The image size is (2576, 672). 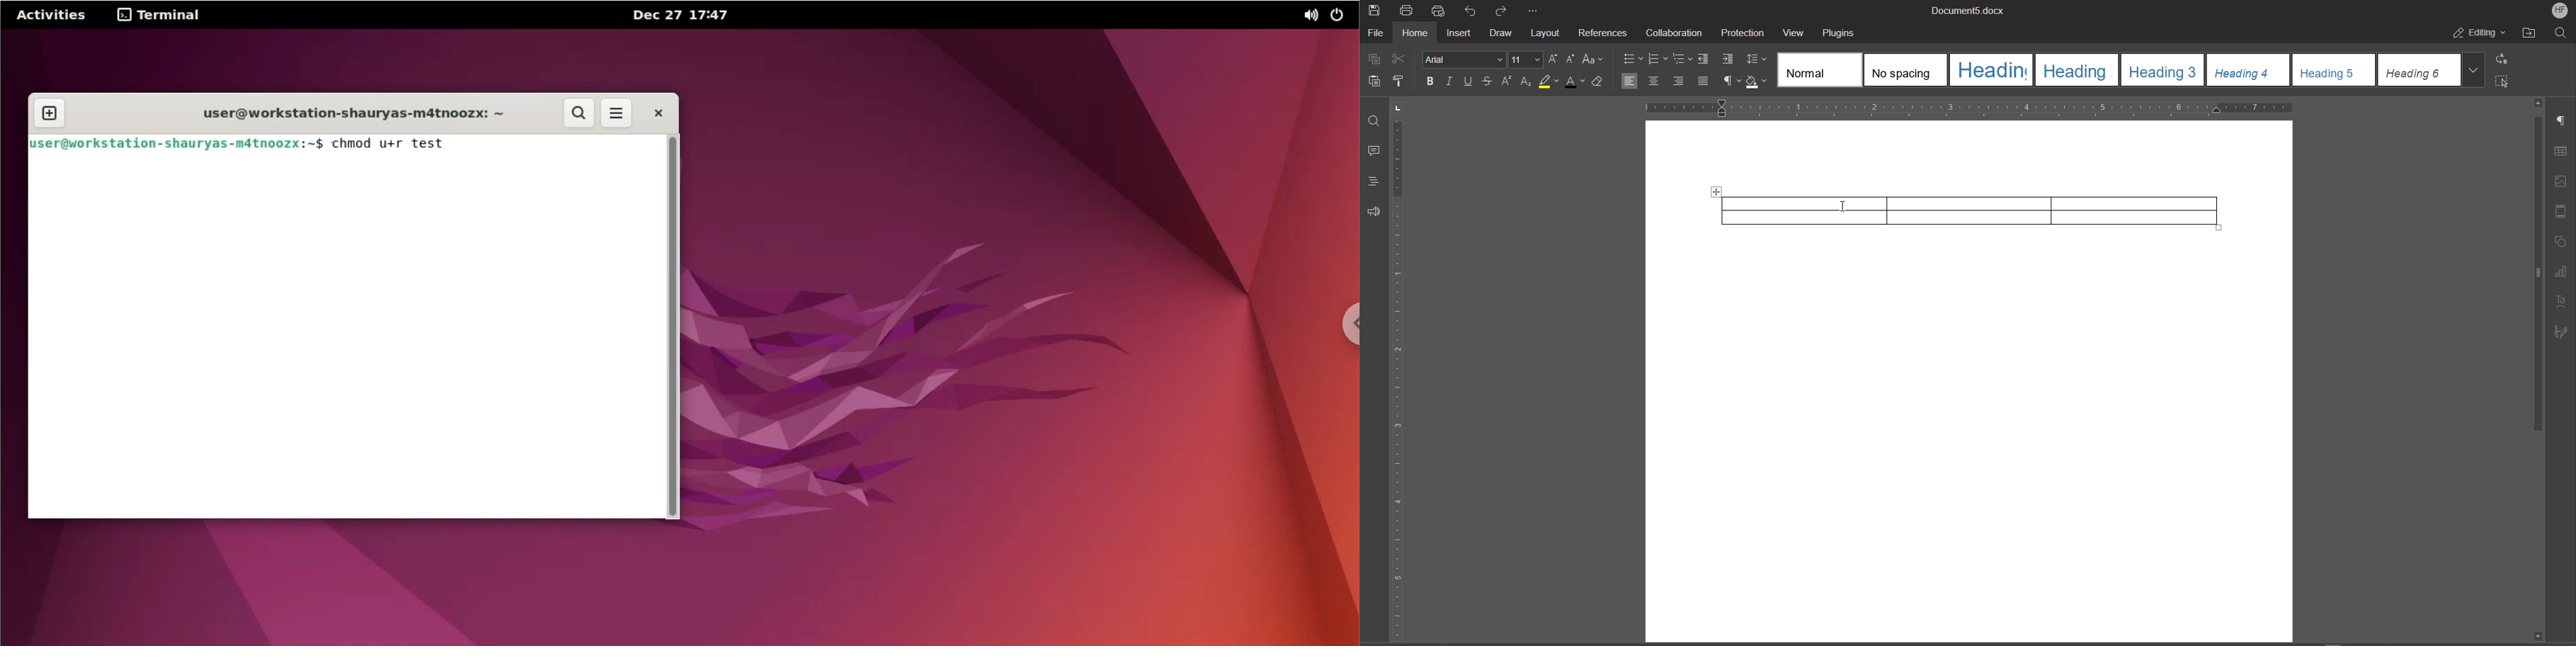 What do you see at coordinates (347, 110) in the screenshot?
I see `user@workstation-shauryas-m4tnoozx:~` at bounding box center [347, 110].